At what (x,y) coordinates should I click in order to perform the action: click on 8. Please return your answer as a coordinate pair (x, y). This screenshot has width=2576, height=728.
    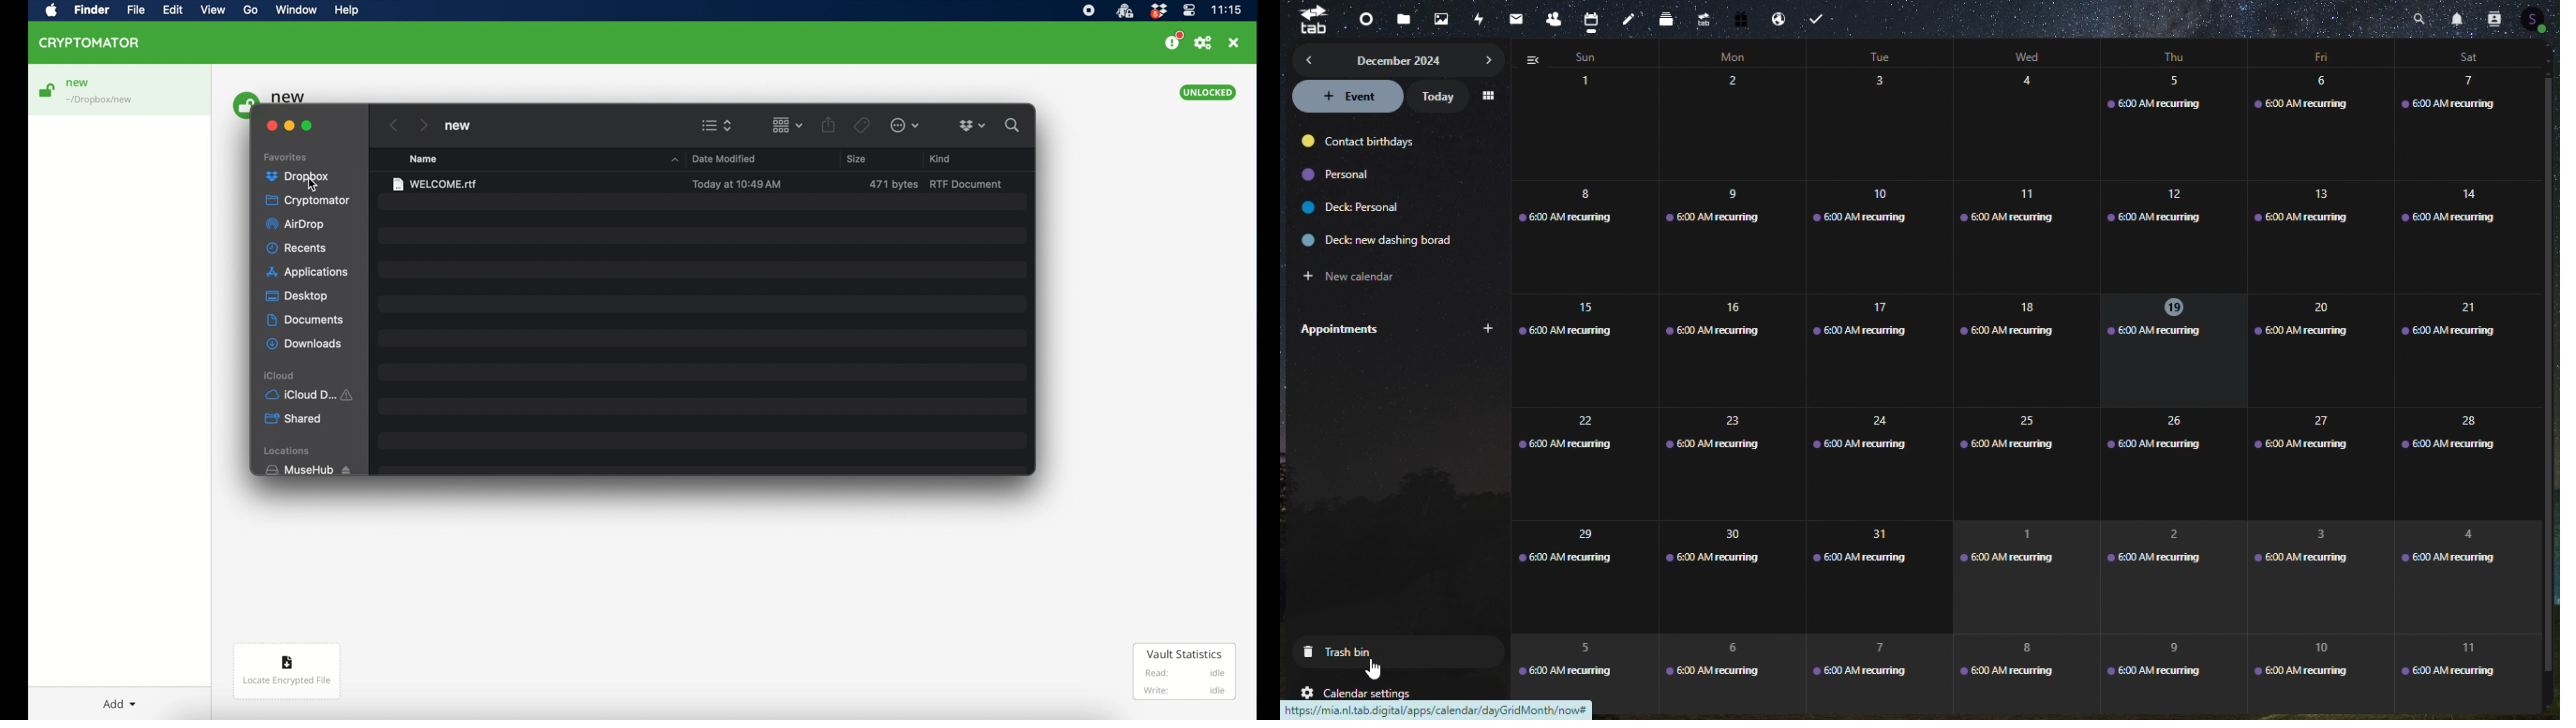
    Looking at the image, I should click on (1580, 237).